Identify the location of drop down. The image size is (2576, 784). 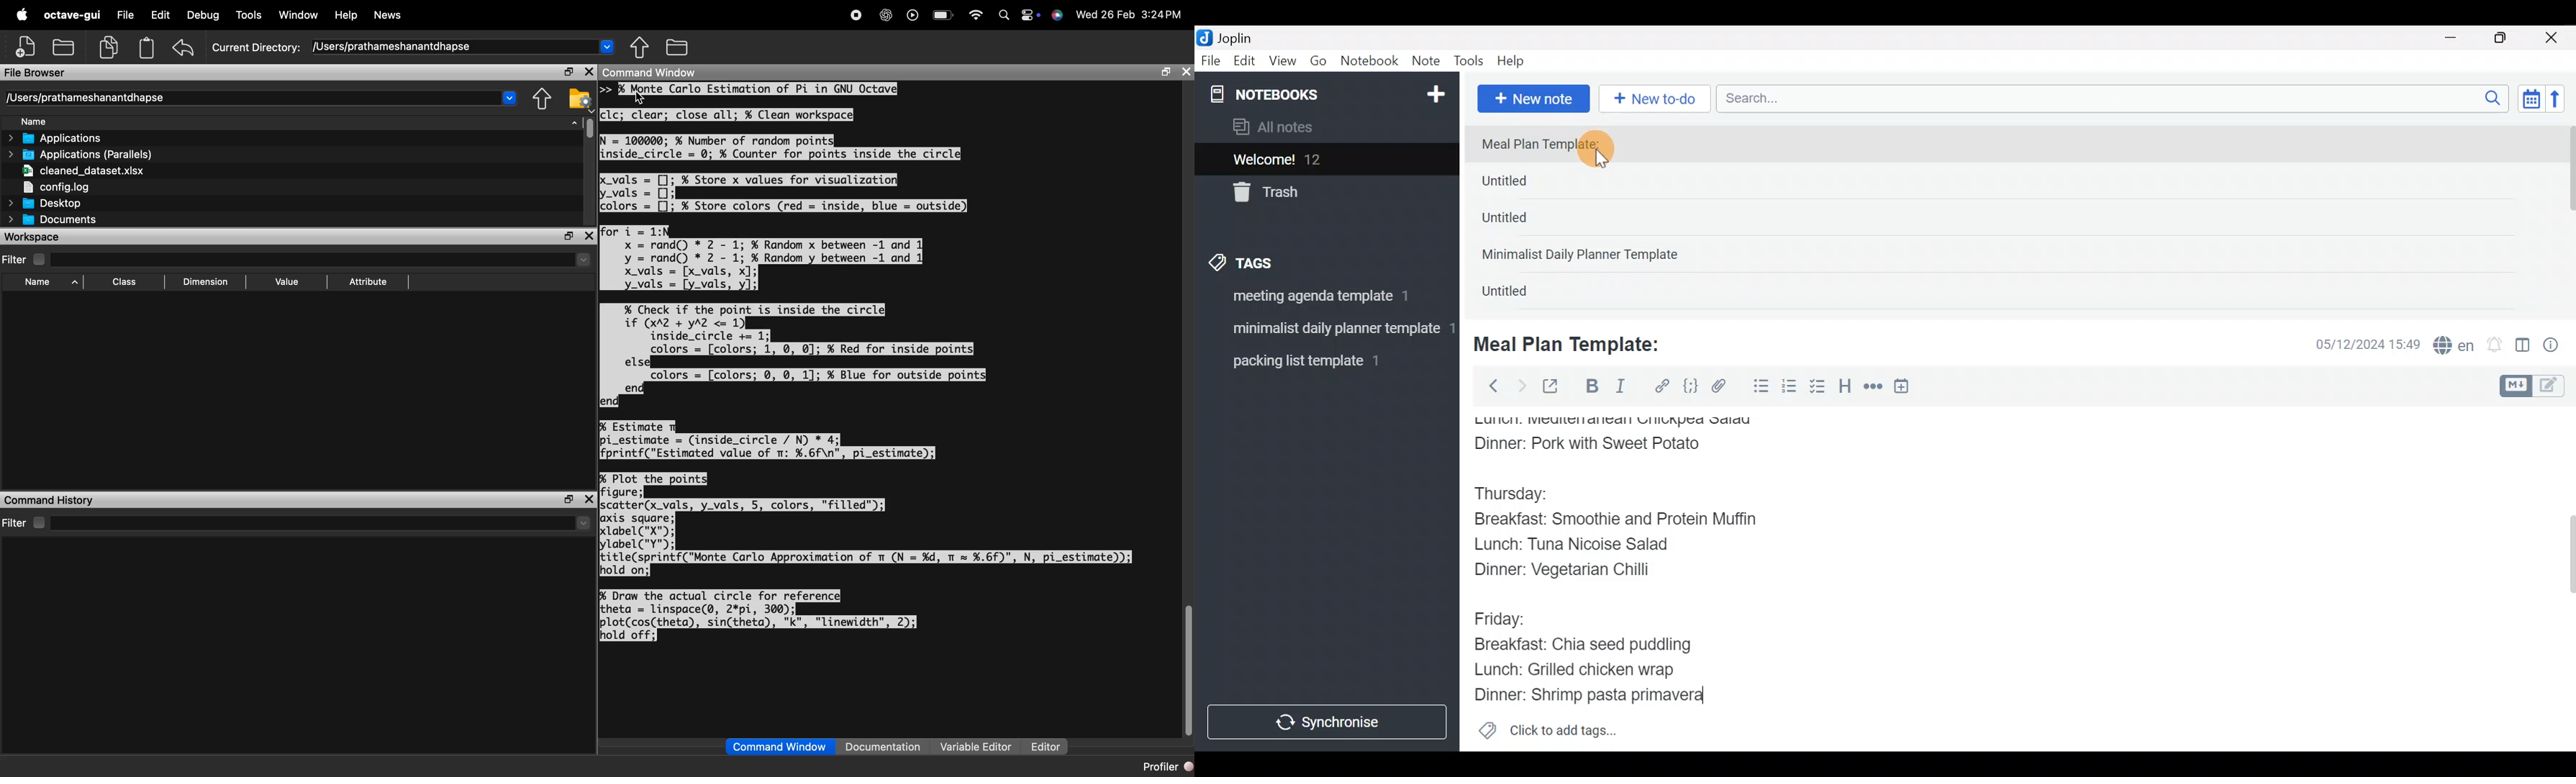
(583, 259).